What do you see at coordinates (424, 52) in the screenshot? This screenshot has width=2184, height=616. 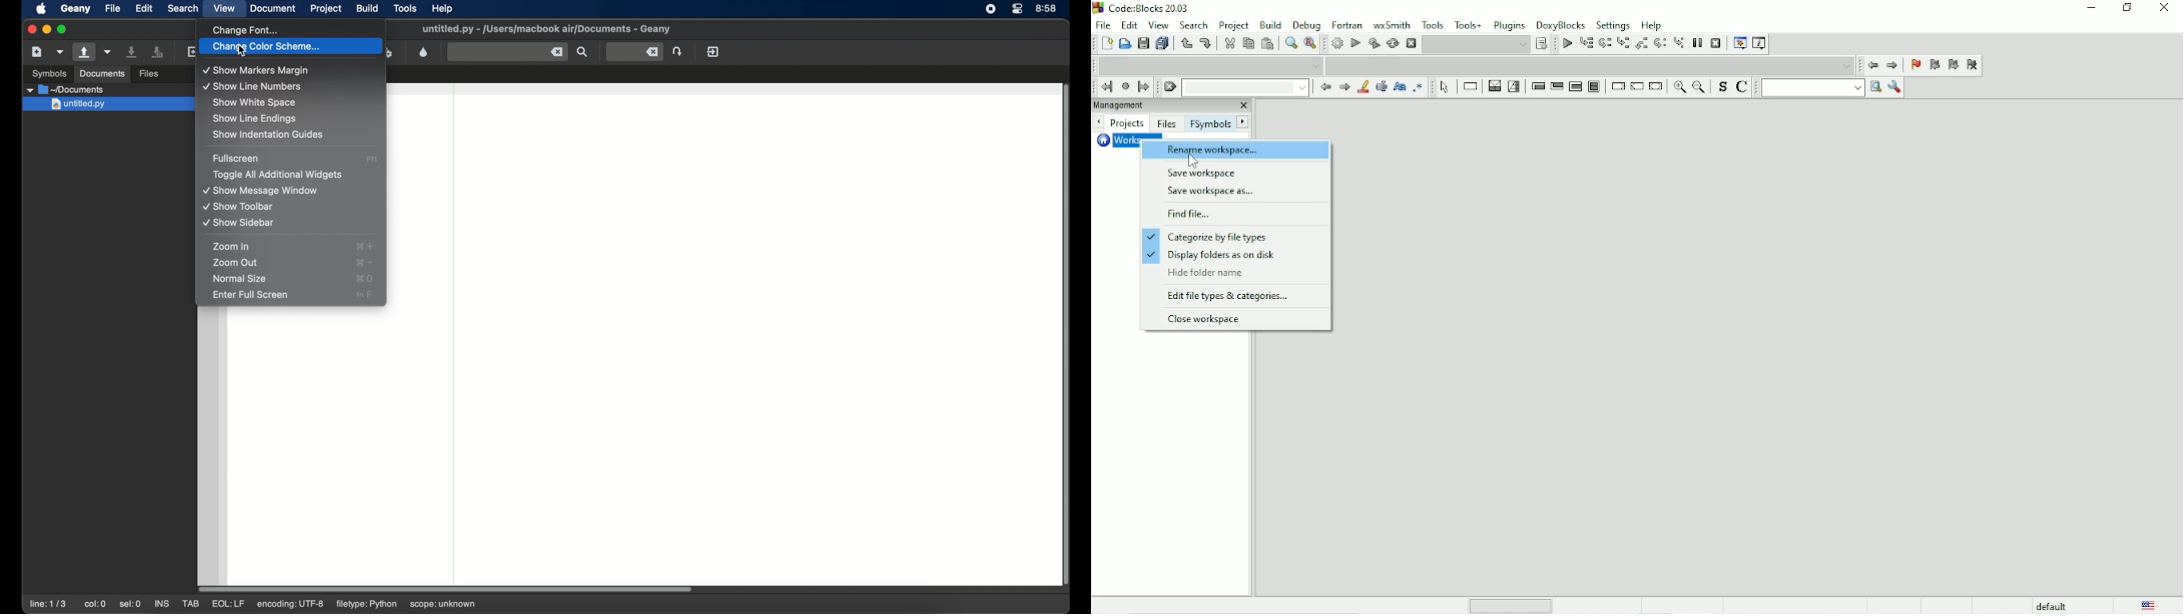 I see `open color chooser dialog` at bounding box center [424, 52].